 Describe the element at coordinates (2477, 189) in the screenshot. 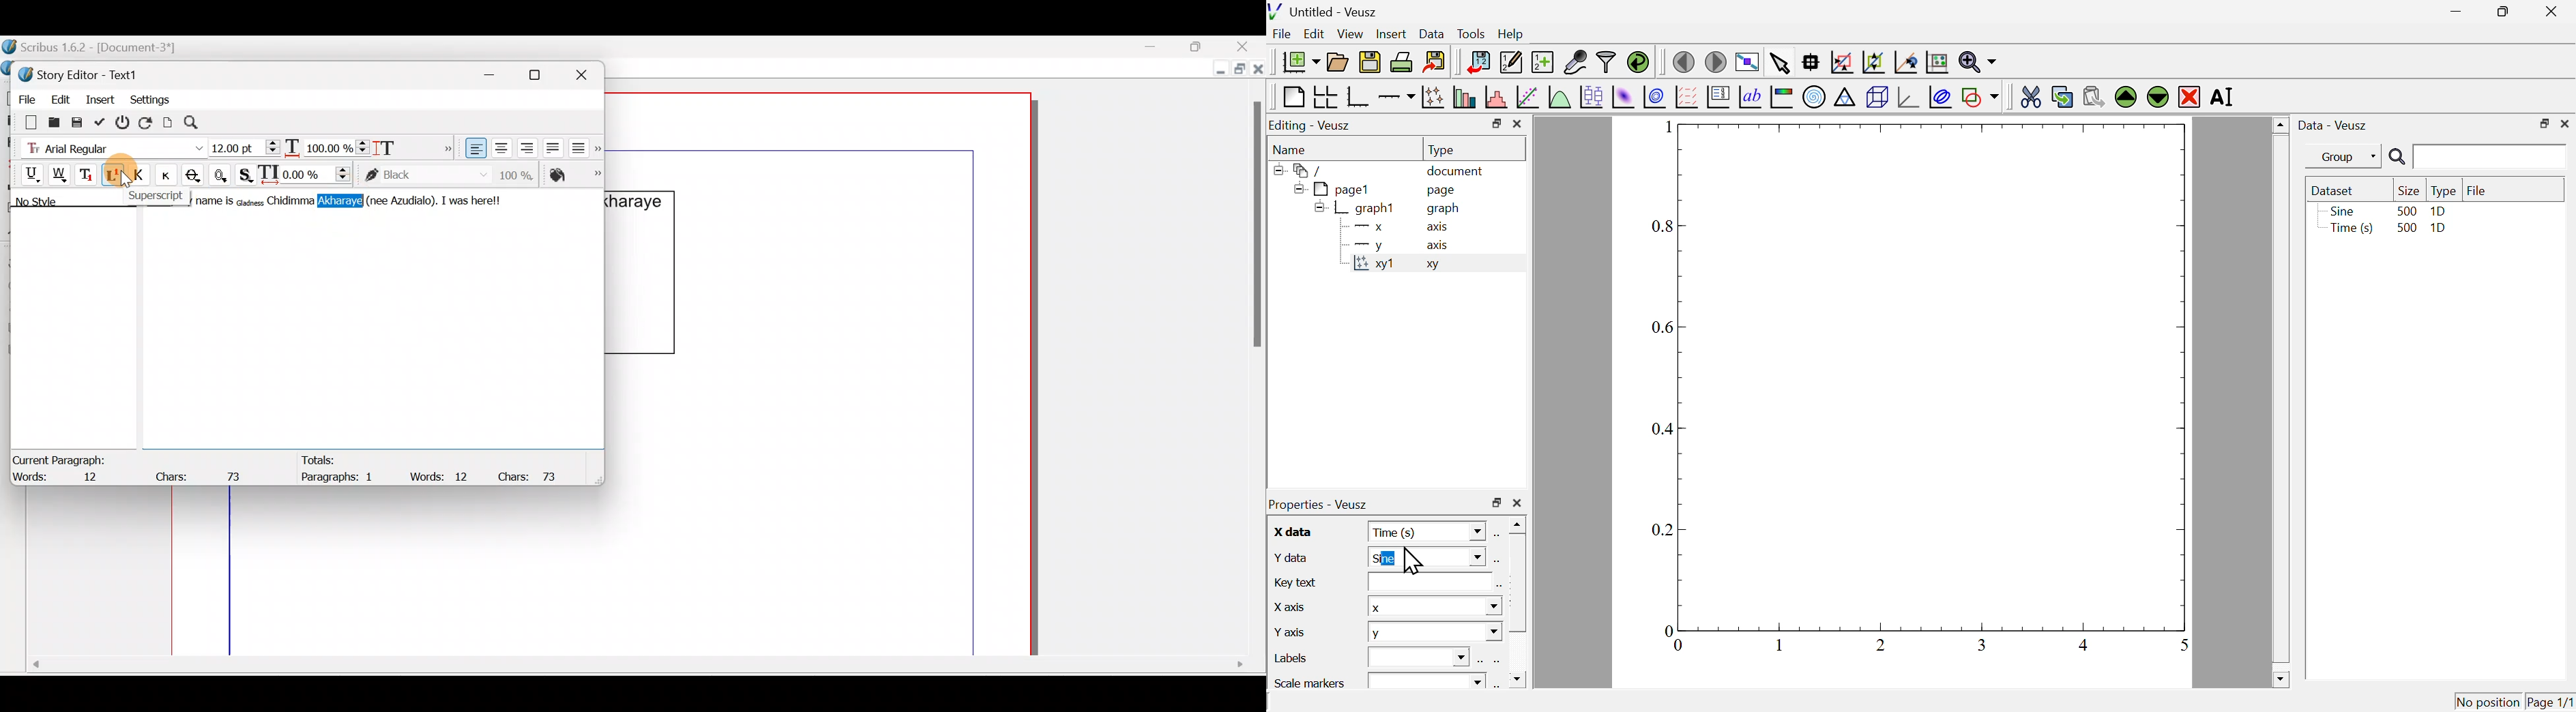

I see `file` at that location.